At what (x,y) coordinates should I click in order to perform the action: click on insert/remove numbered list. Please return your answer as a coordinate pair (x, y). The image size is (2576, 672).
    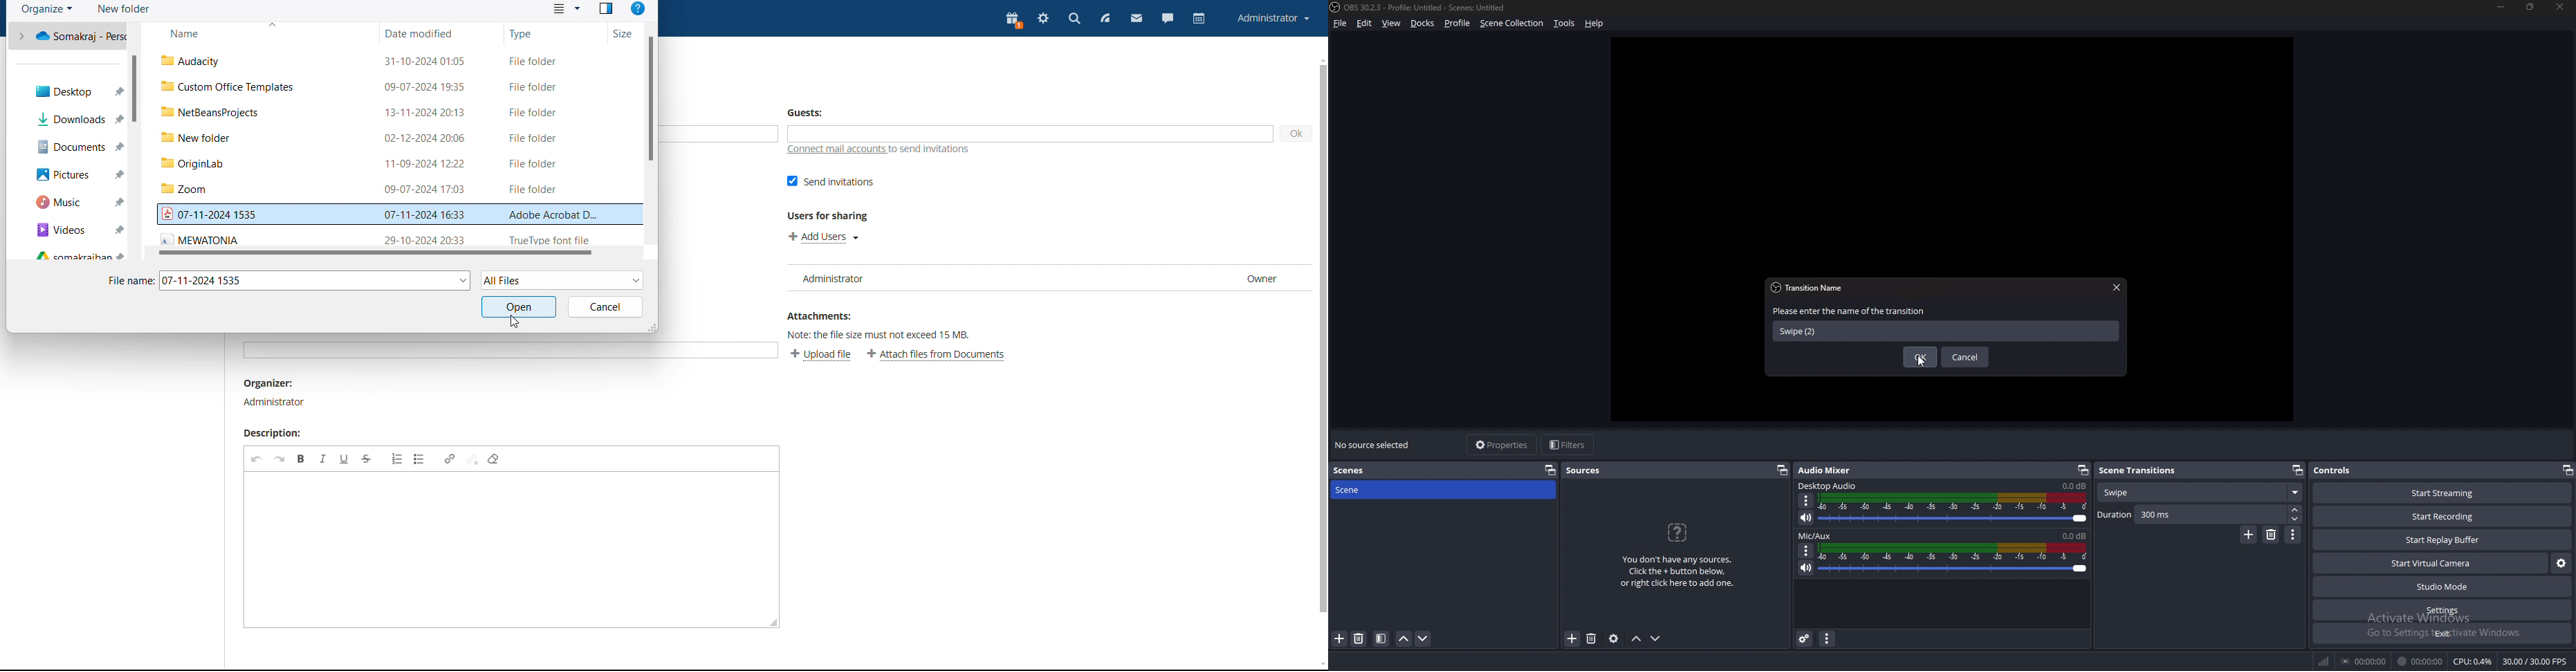
    Looking at the image, I should click on (397, 459).